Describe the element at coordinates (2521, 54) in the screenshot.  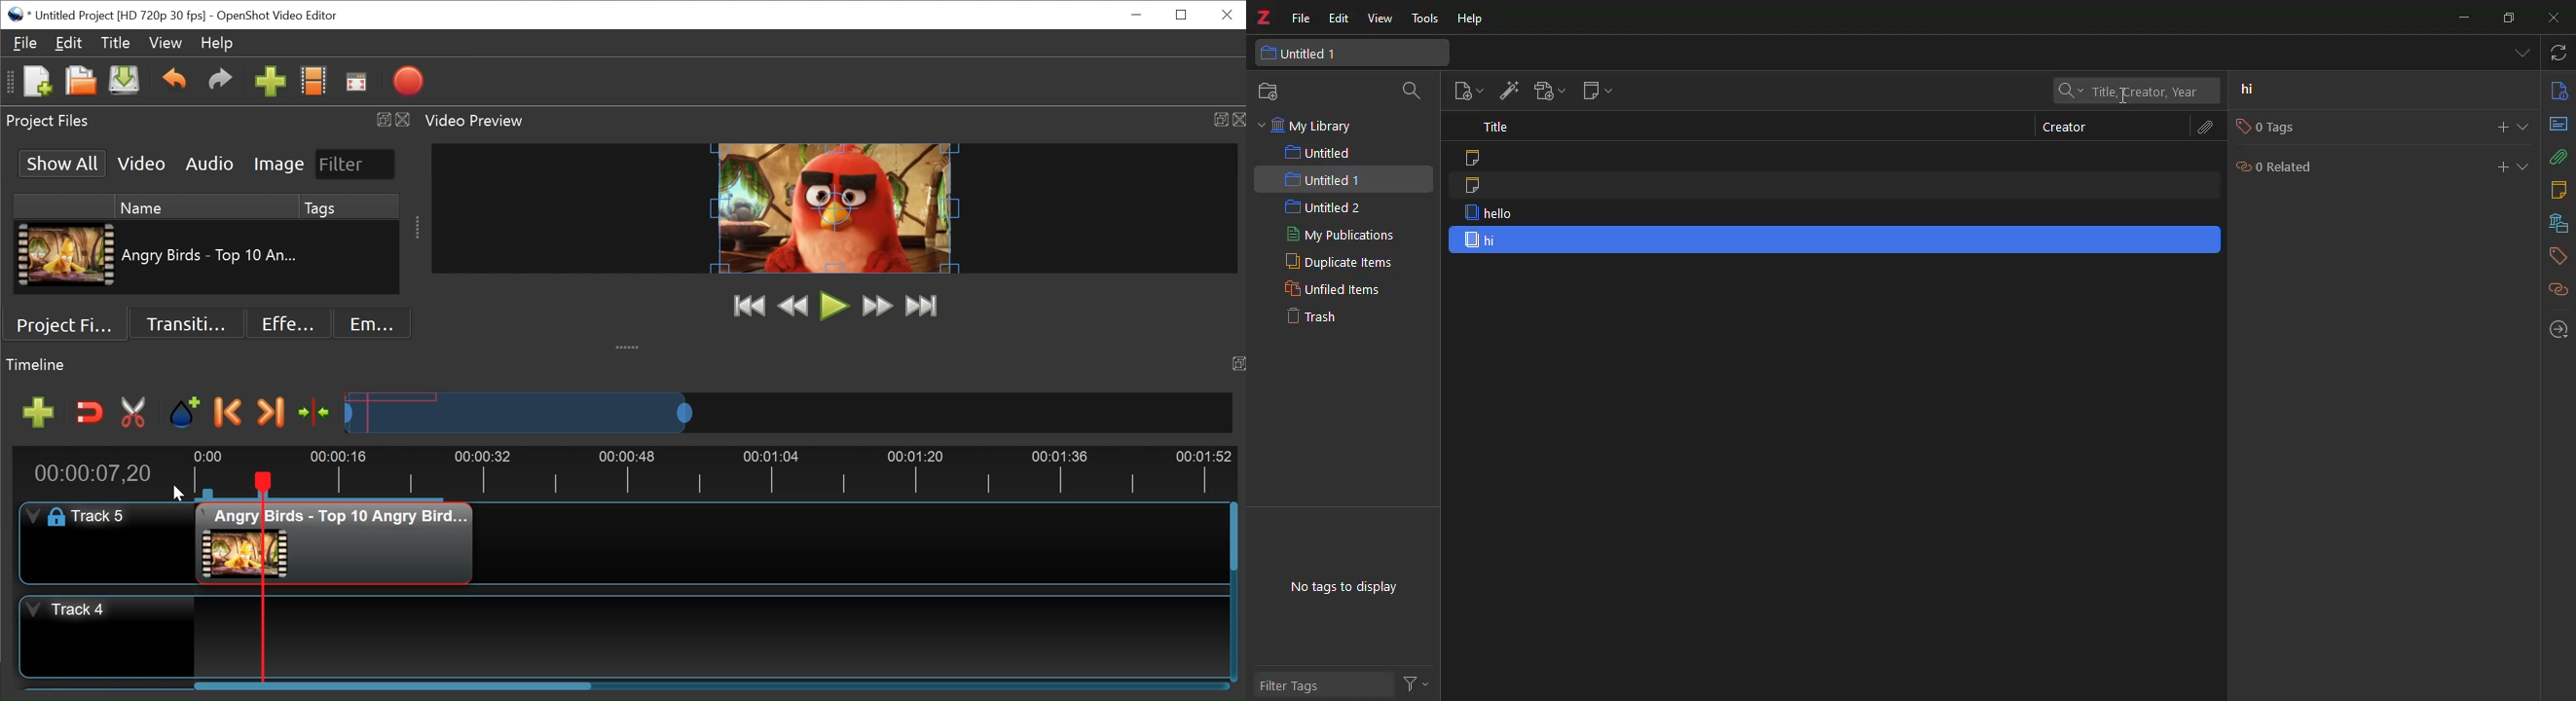
I see `tabs` at that location.